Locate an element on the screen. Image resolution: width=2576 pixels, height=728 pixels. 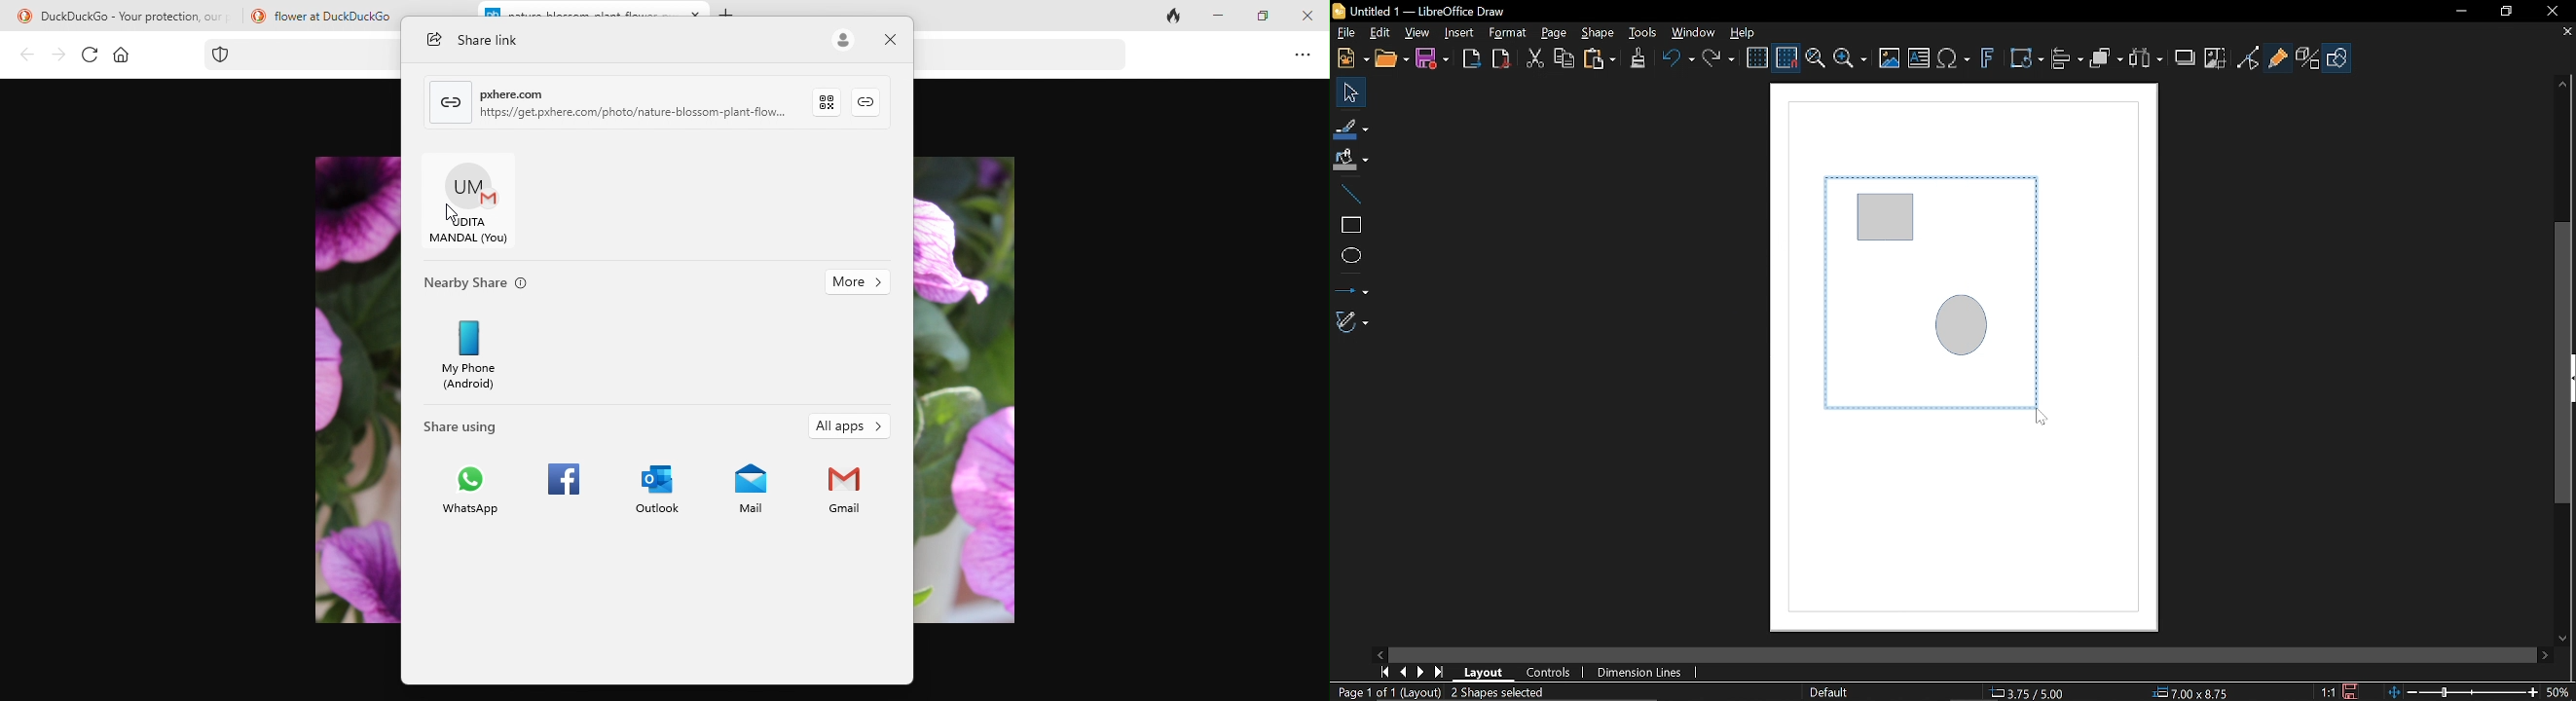
Current zoom is located at coordinates (2562, 693).